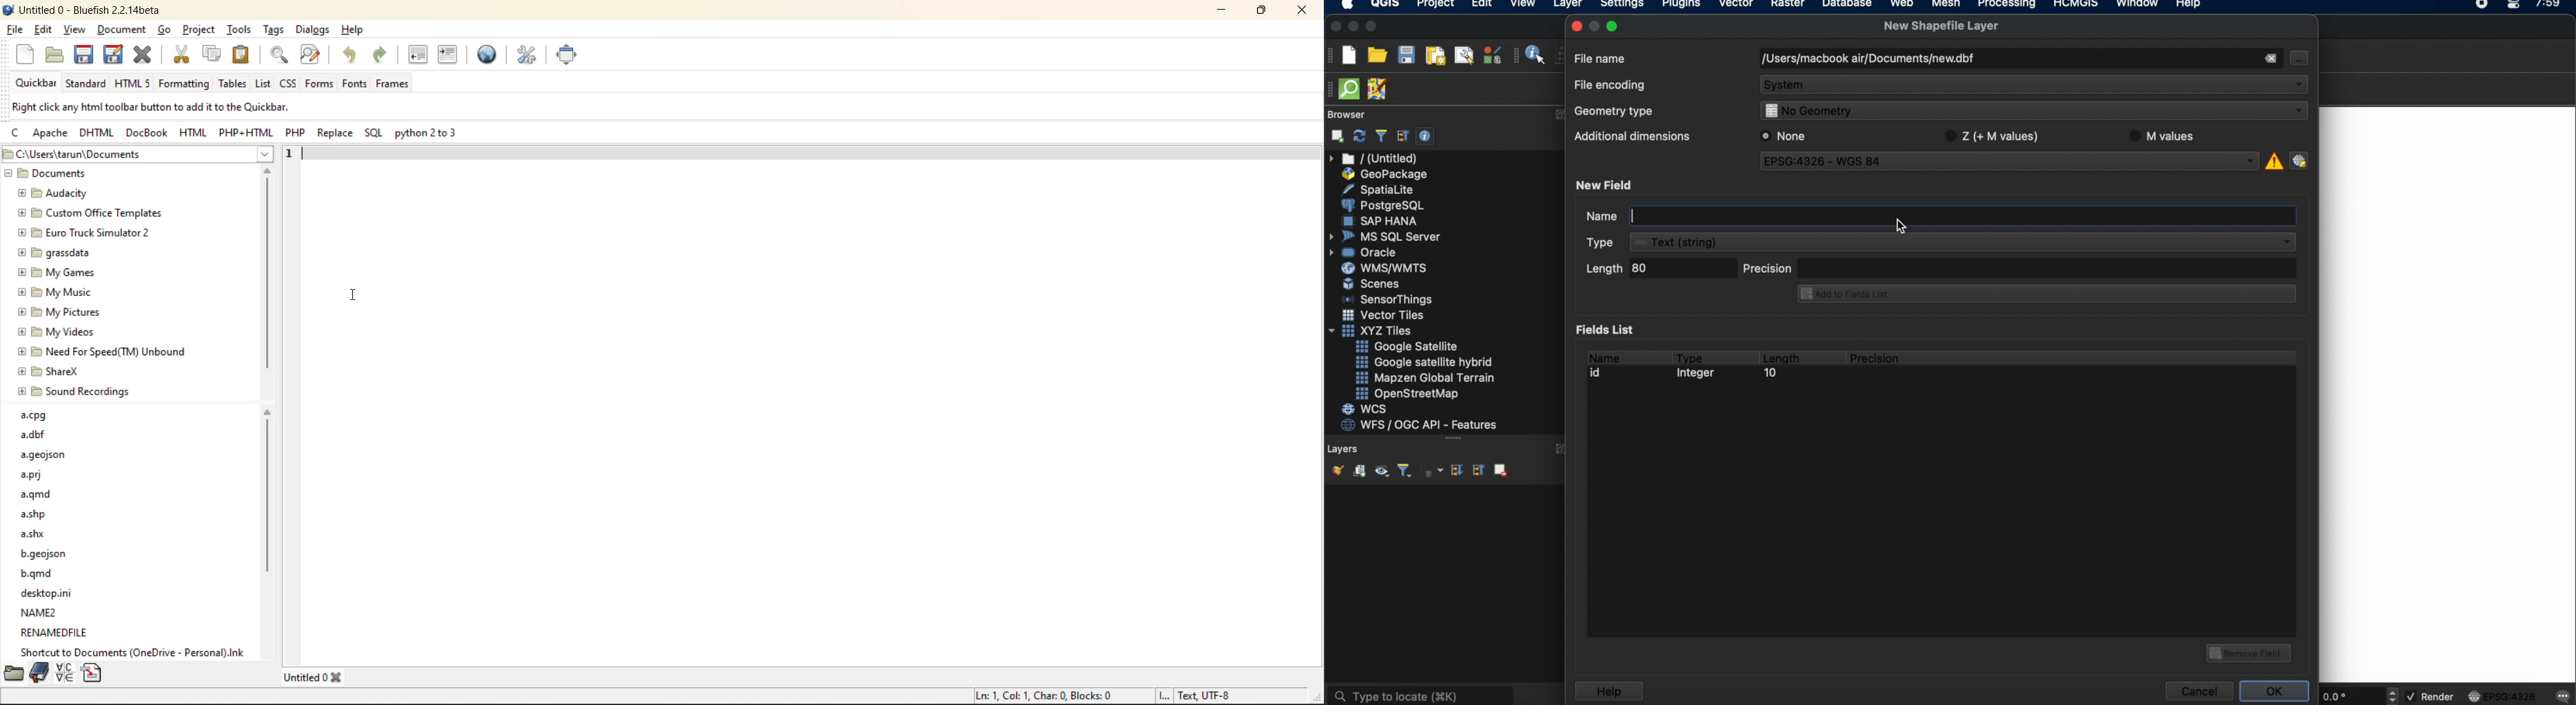 This screenshot has height=728, width=2576. What do you see at coordinates (1482, 5) in the screenshot?
I see `edit` at bounding box center [1482, 5].